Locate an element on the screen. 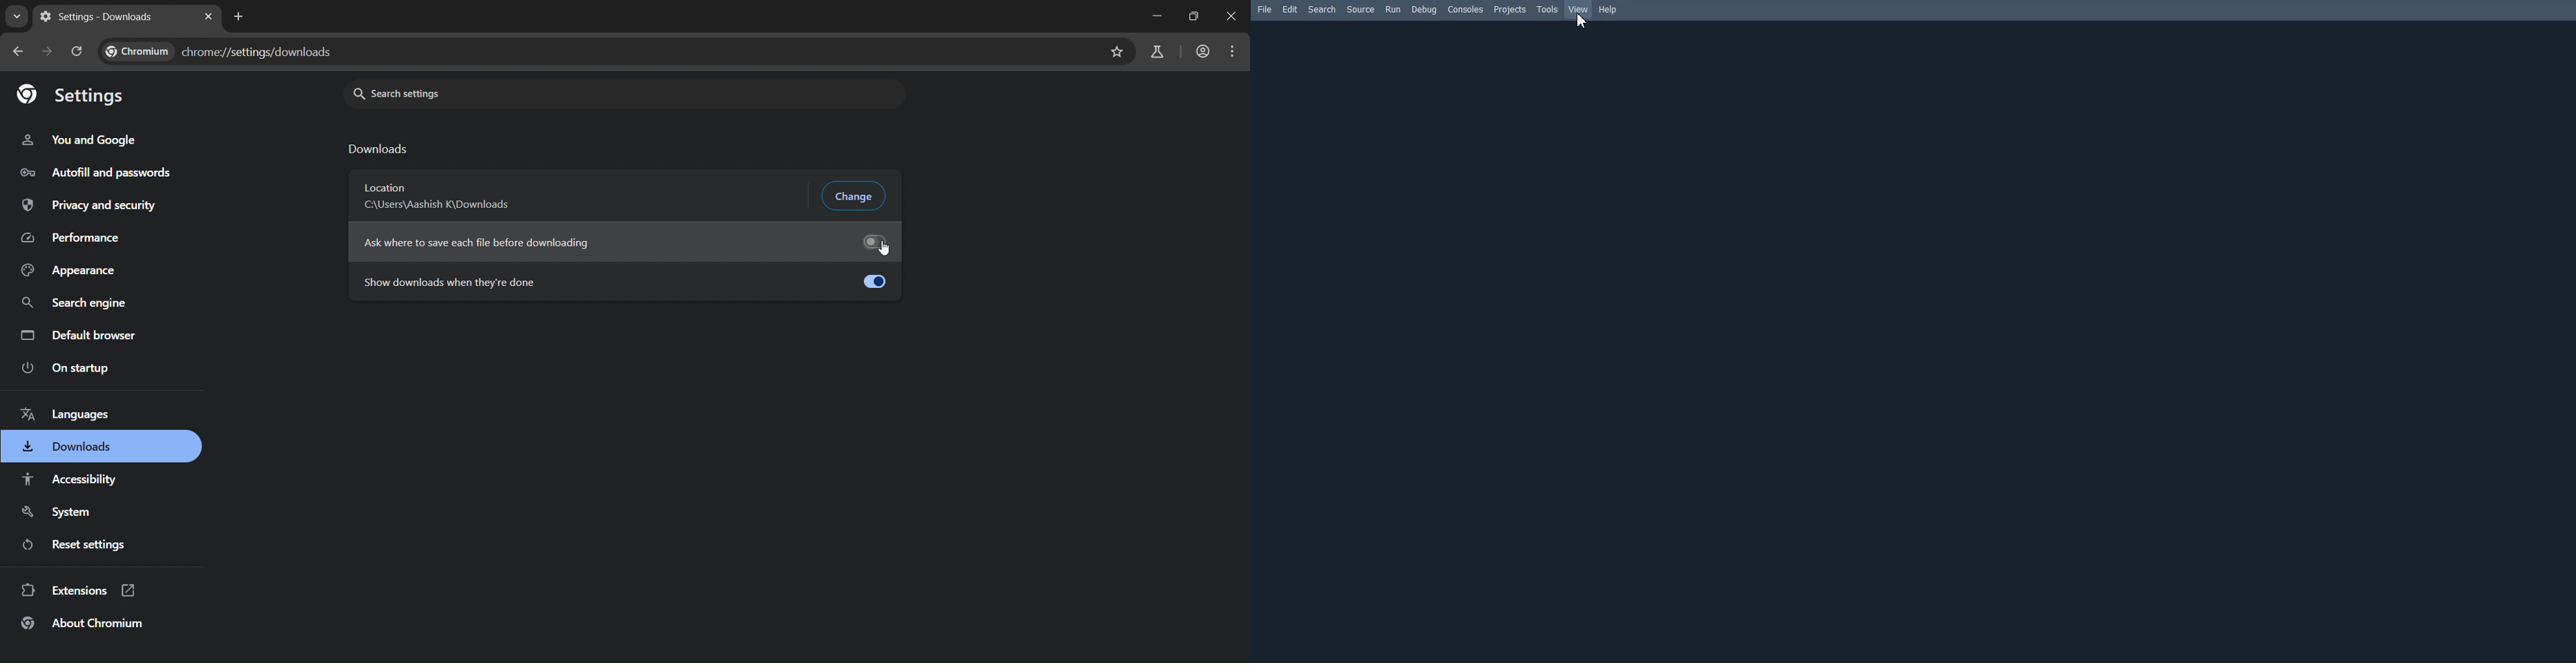  File is located at coordinates (1265, 10).